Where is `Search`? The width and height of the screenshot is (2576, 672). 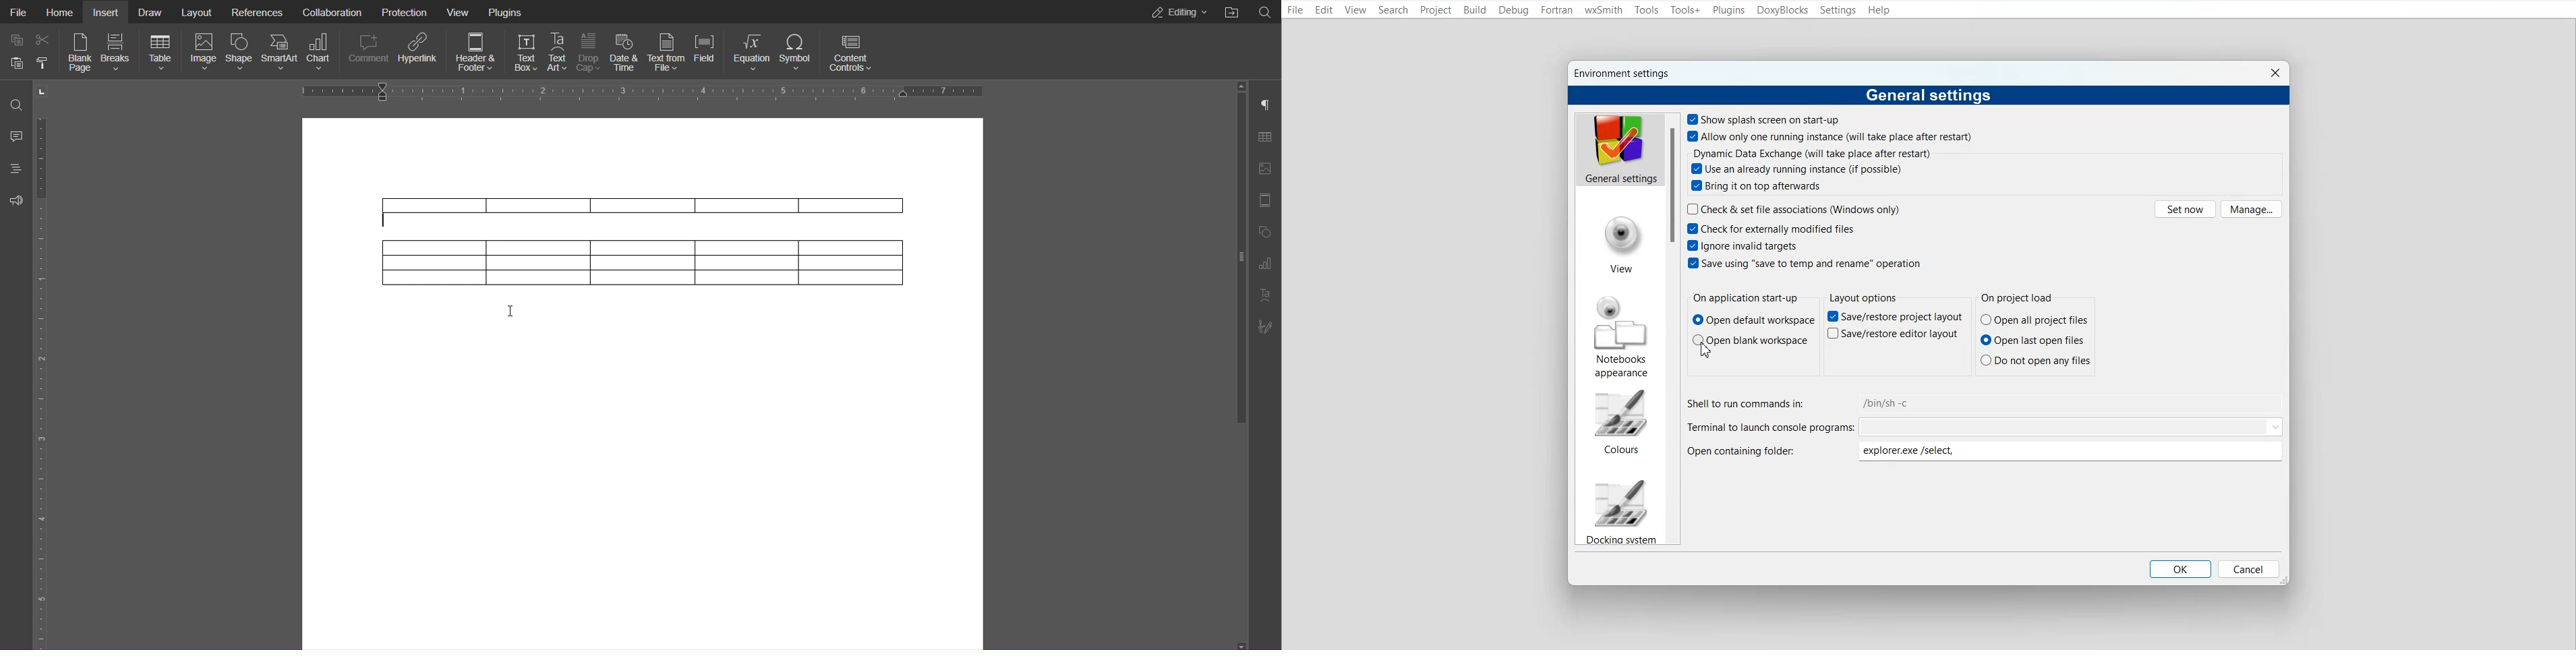 Search is located at coordinates (1264, 11).